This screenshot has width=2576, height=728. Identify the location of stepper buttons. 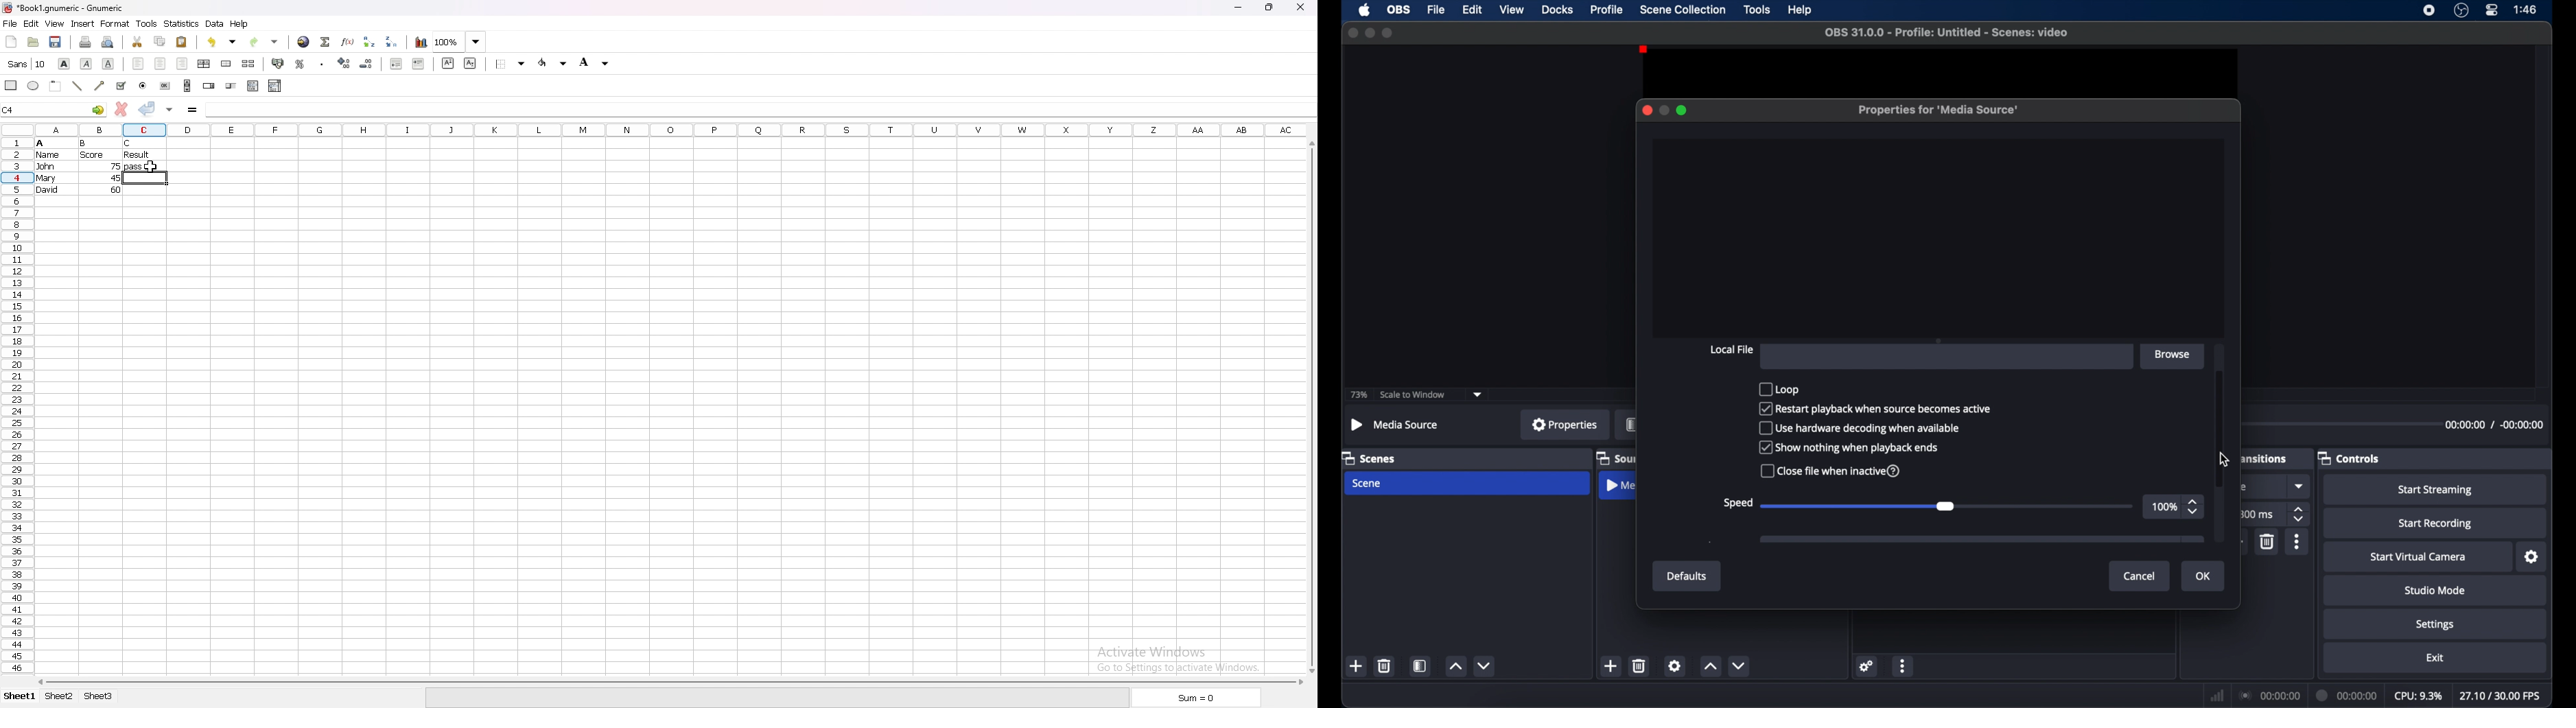
(2300, 515).